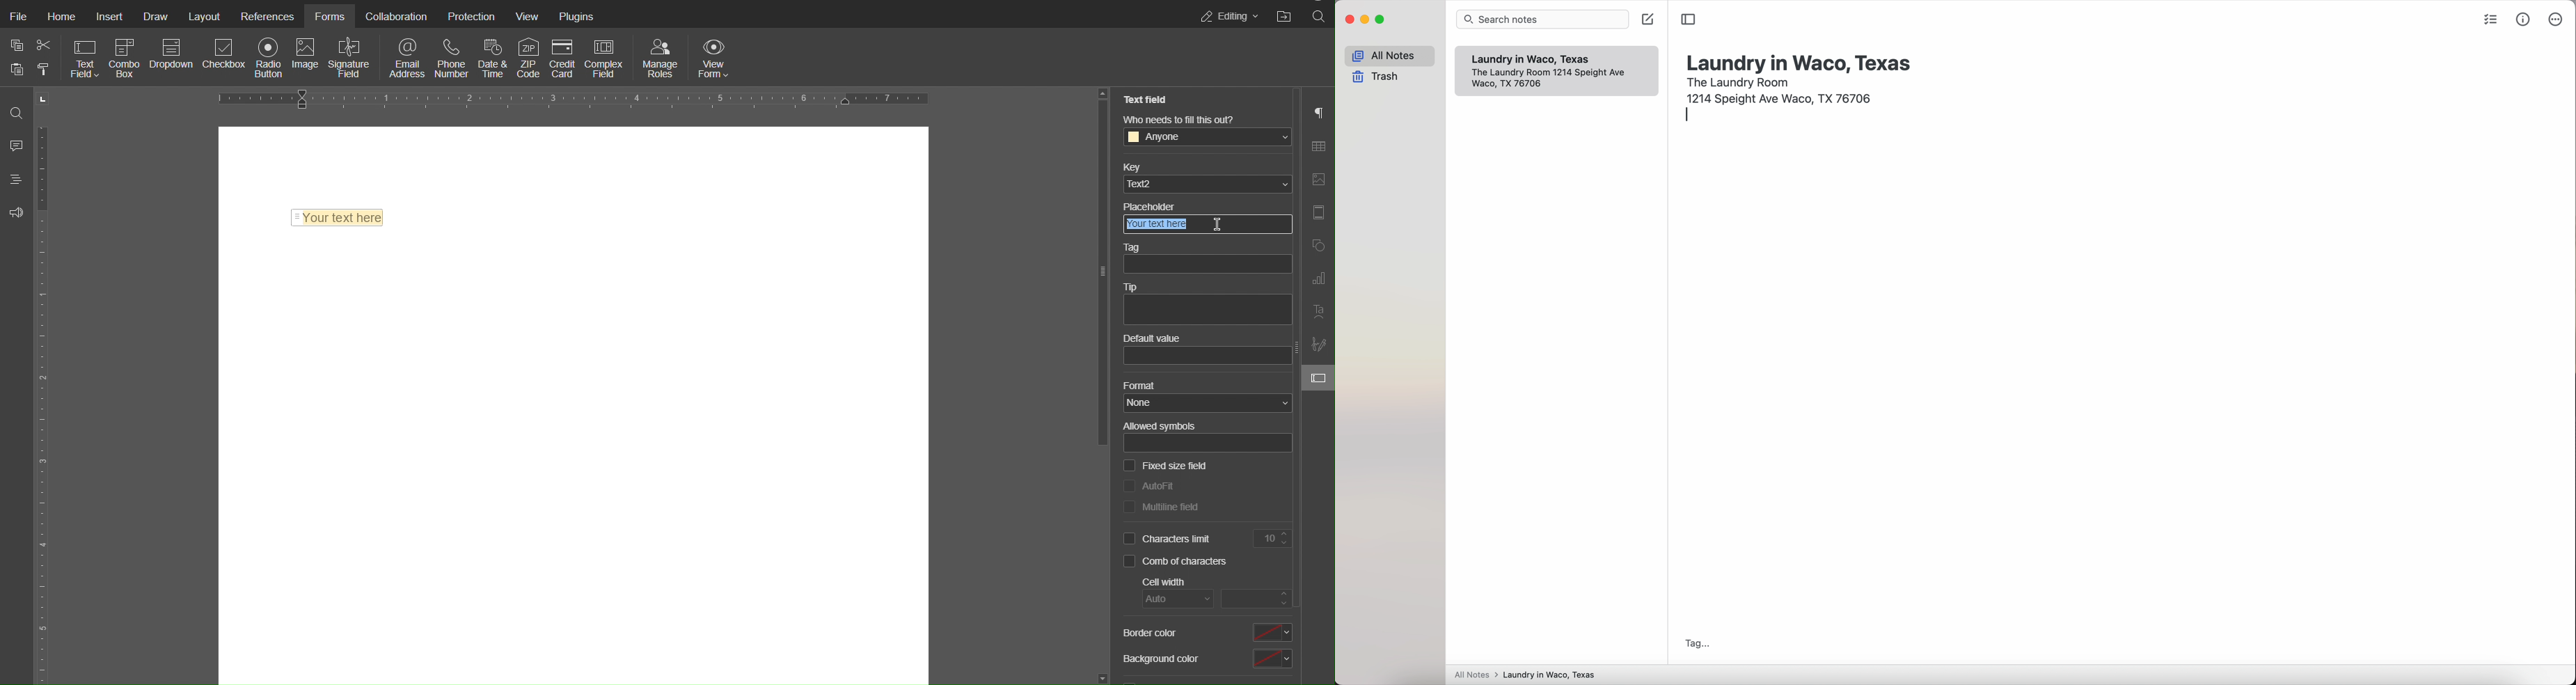  Describe the element at coordinates (563, 58) in the screenshot. I see `Credit Card` at that location.